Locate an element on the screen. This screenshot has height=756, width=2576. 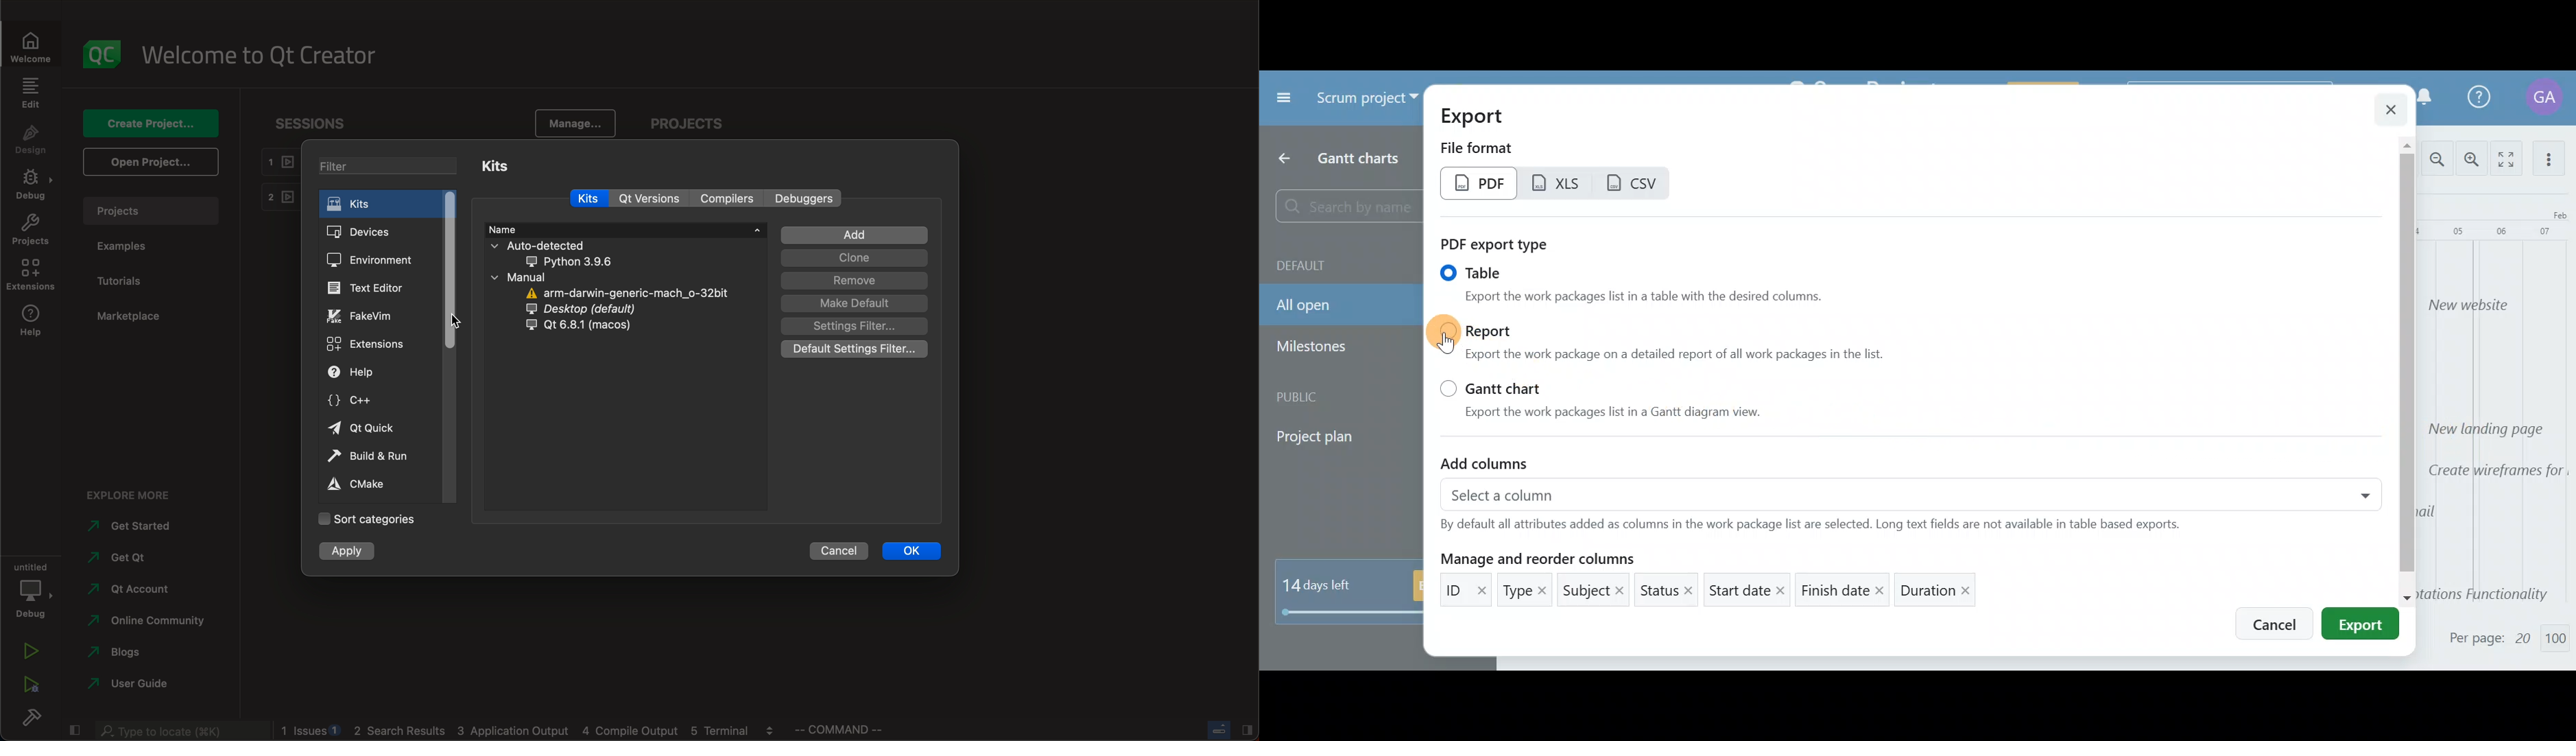
Back is located at coordinates (1288, 156).